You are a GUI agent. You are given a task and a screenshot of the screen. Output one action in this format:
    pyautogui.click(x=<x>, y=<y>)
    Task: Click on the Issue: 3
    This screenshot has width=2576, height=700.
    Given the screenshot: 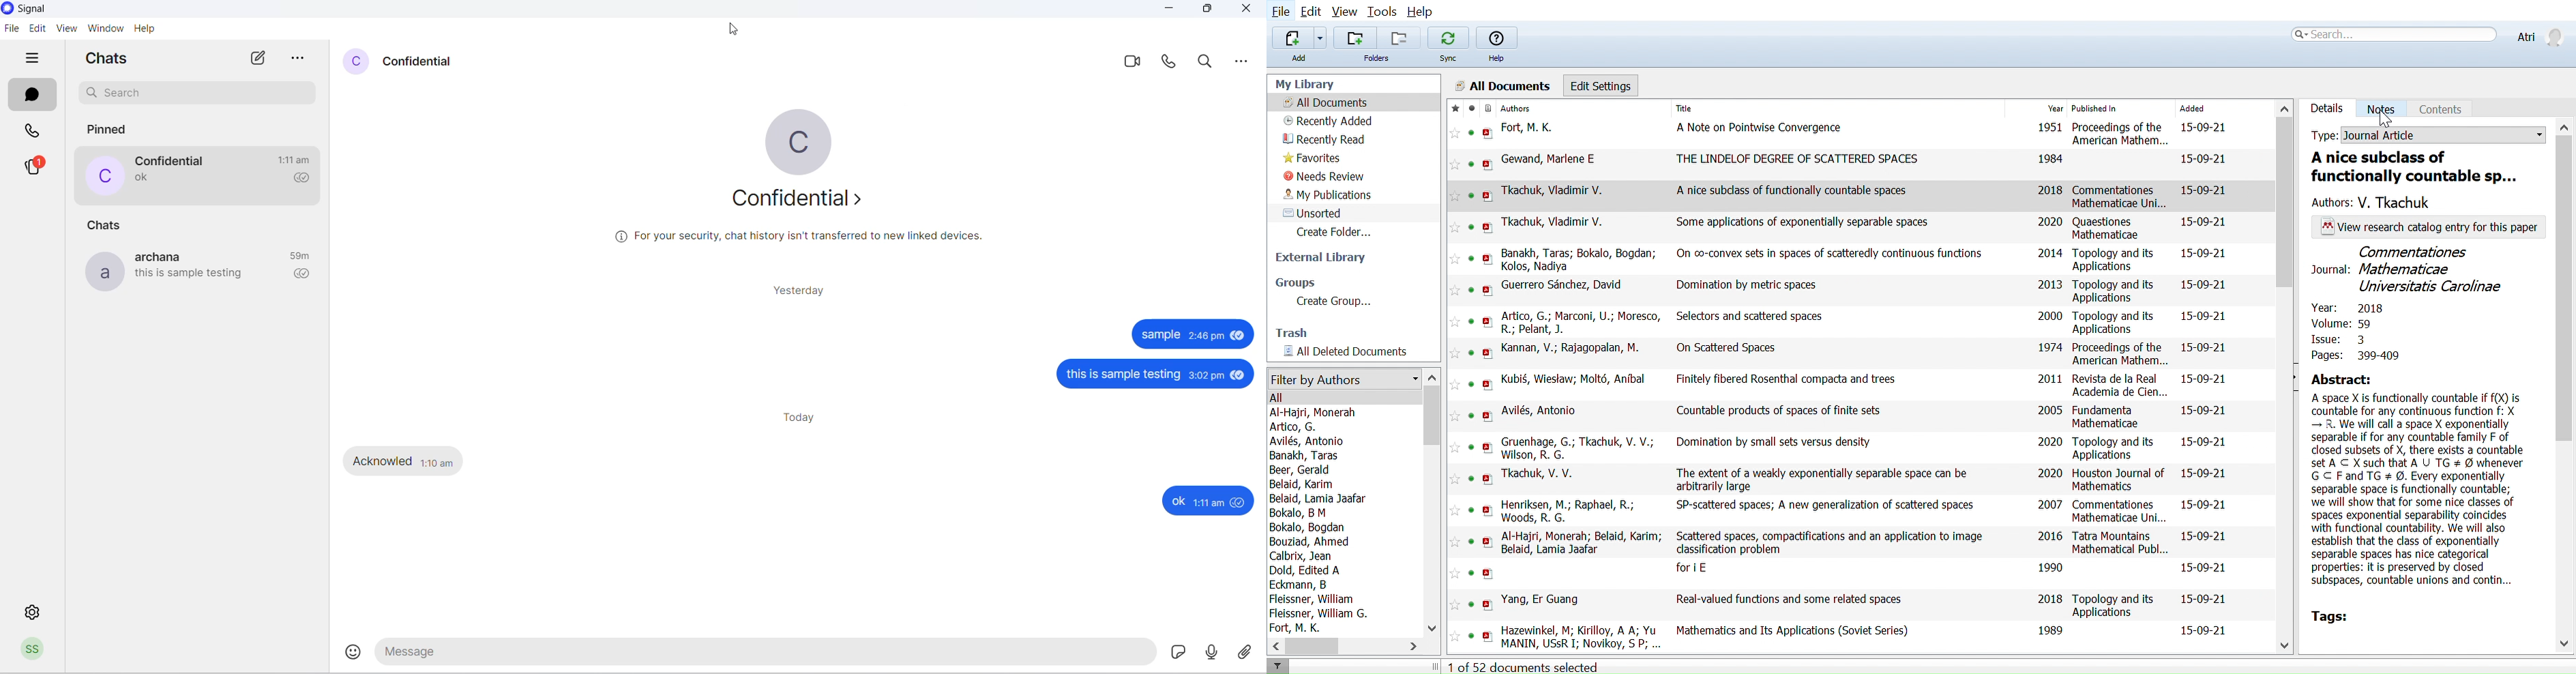 What is the action you would take?
    pyautogui.click(x=2341, y=340)
    